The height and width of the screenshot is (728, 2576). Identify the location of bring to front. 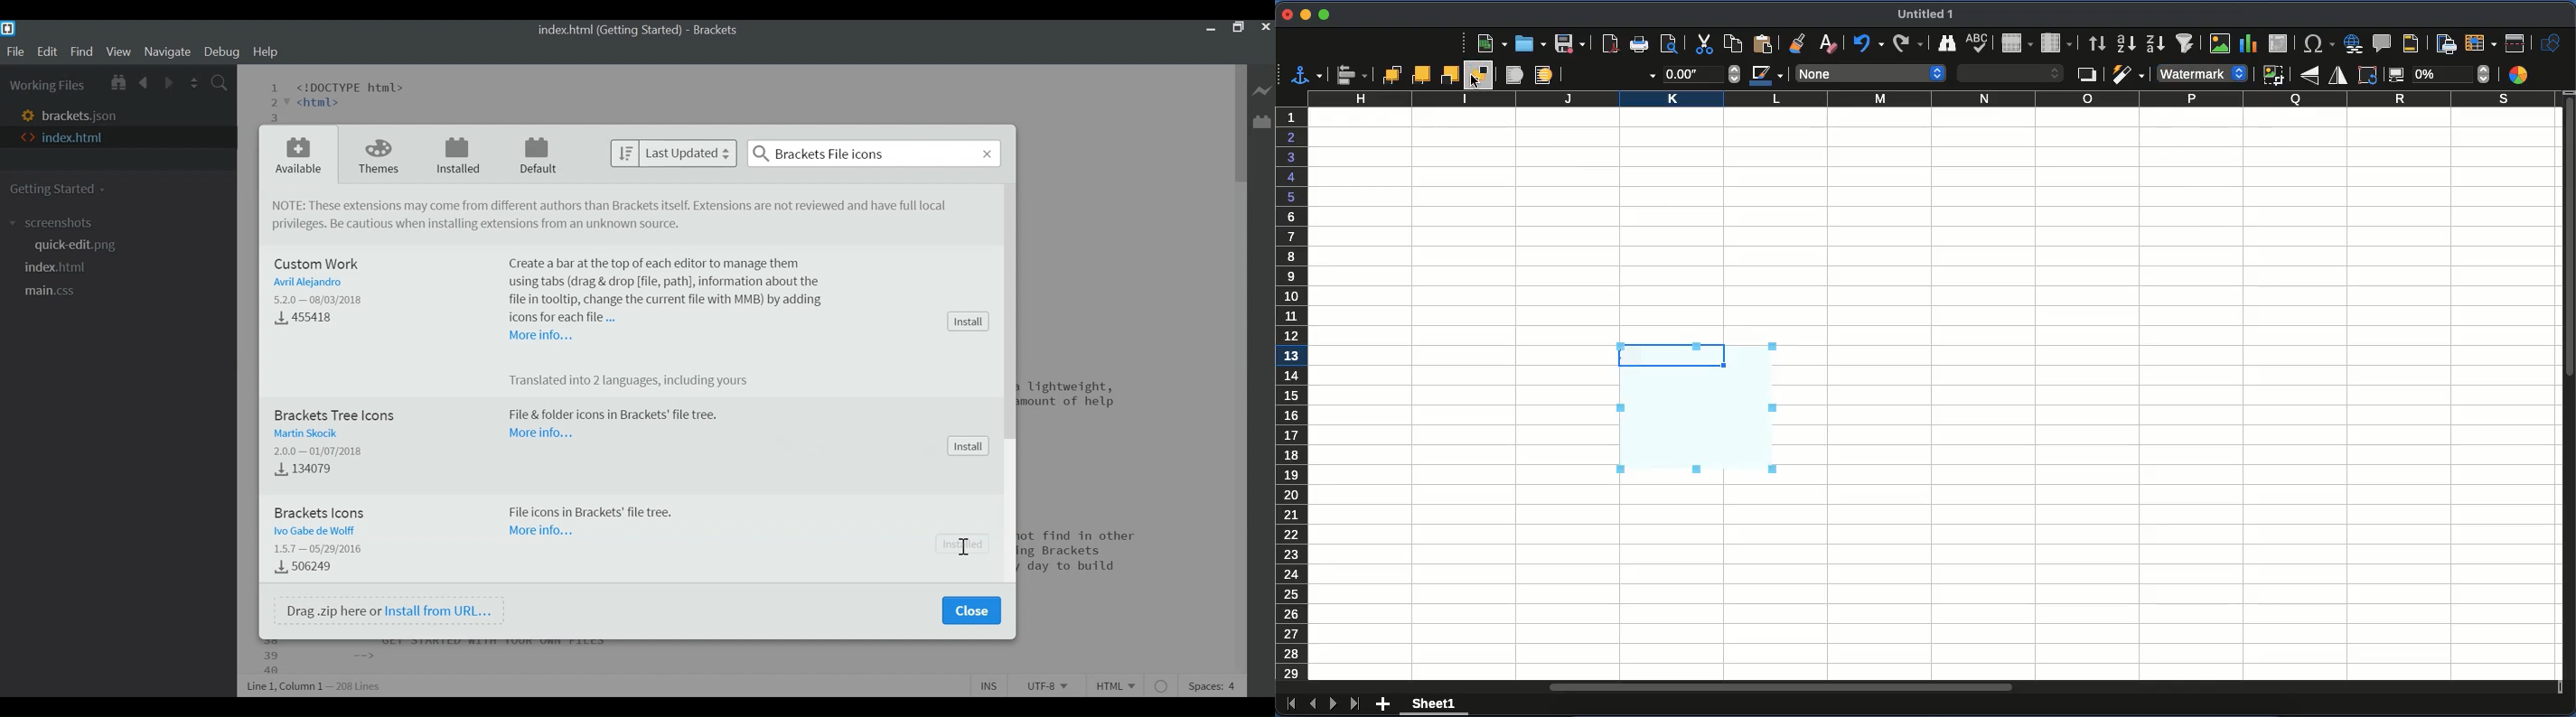
(1389, 75).